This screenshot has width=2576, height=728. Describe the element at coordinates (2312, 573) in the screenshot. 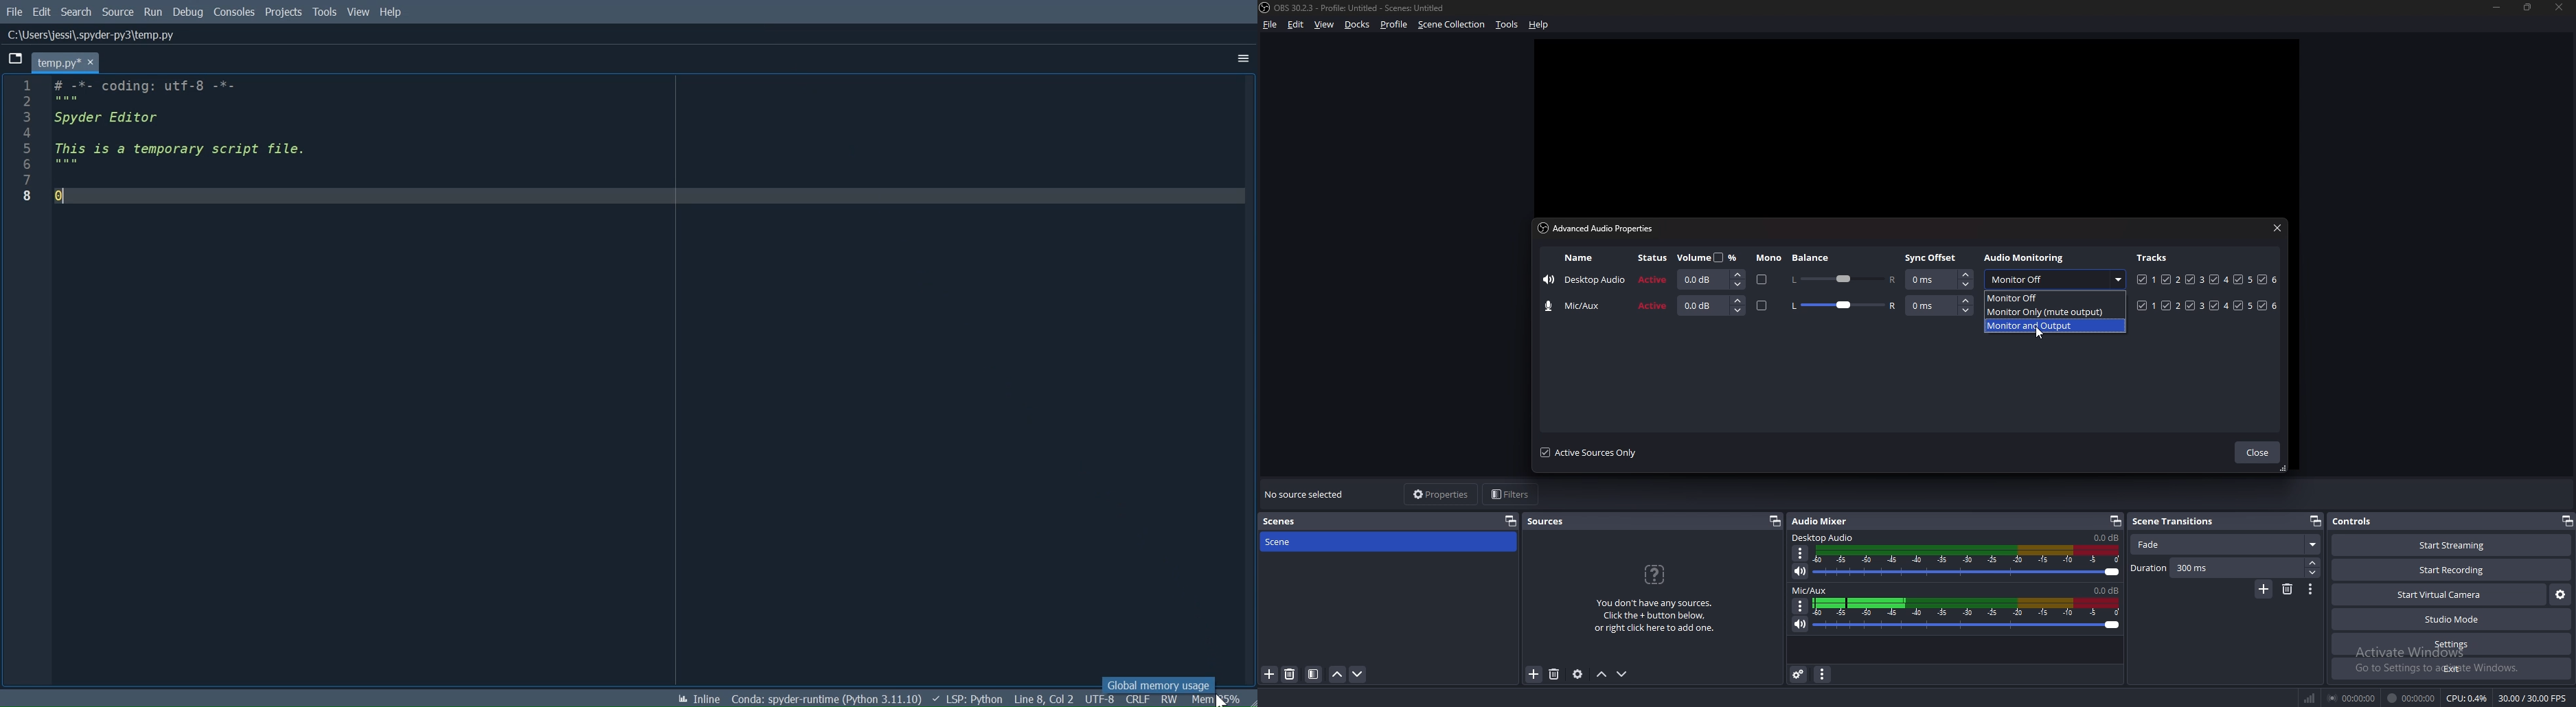

I see `decrease duration` at that location.